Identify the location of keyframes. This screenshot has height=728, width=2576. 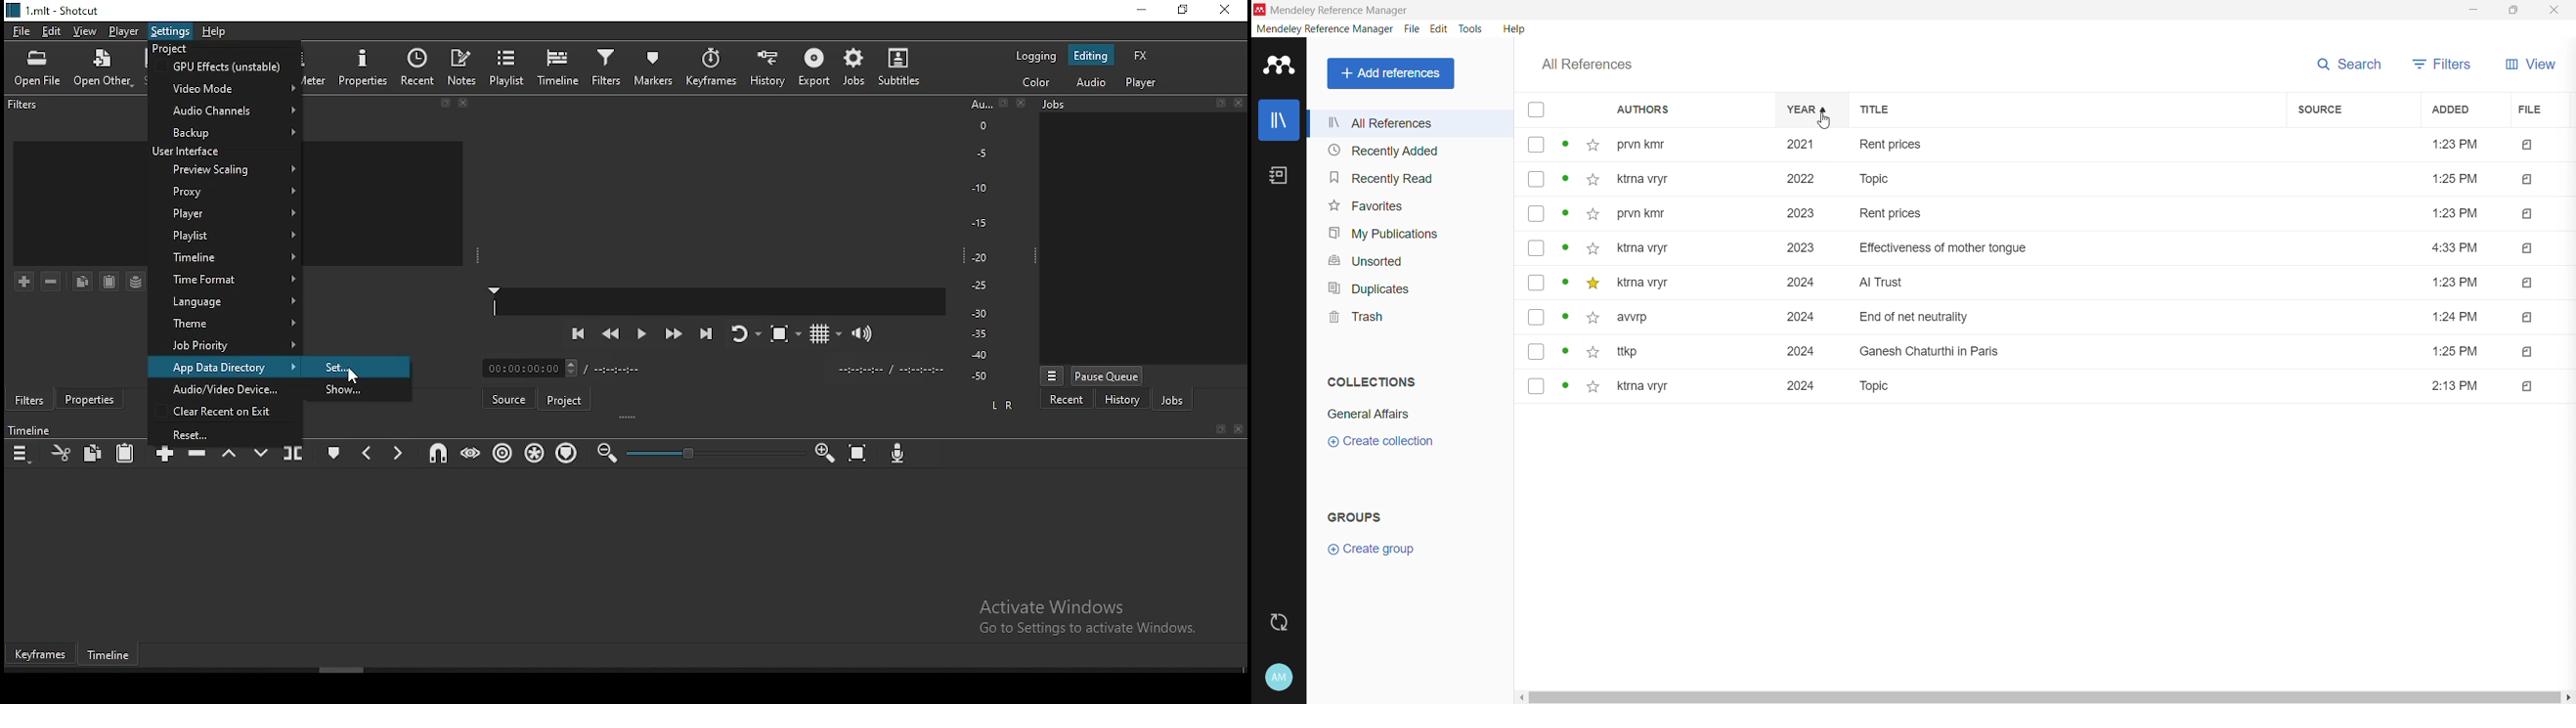
(41, 655).